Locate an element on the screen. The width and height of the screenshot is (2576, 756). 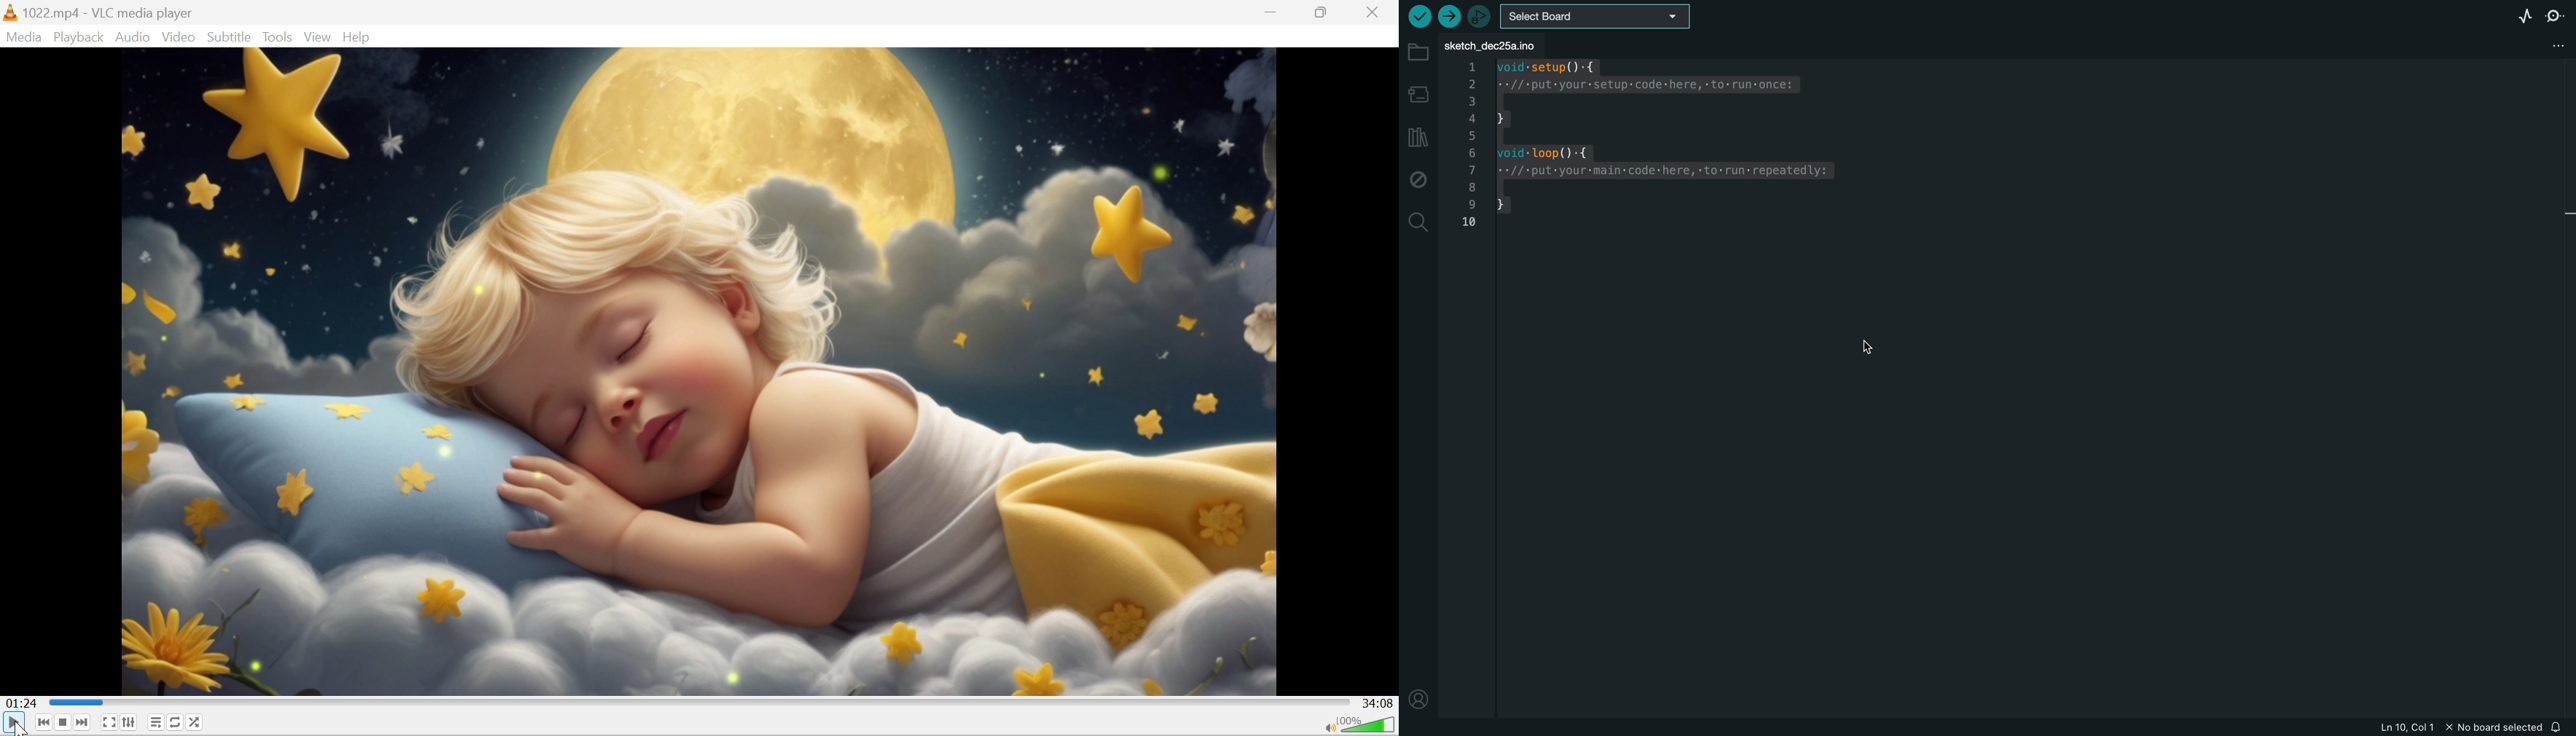
Restore down is located at coordinates (1322, 12).